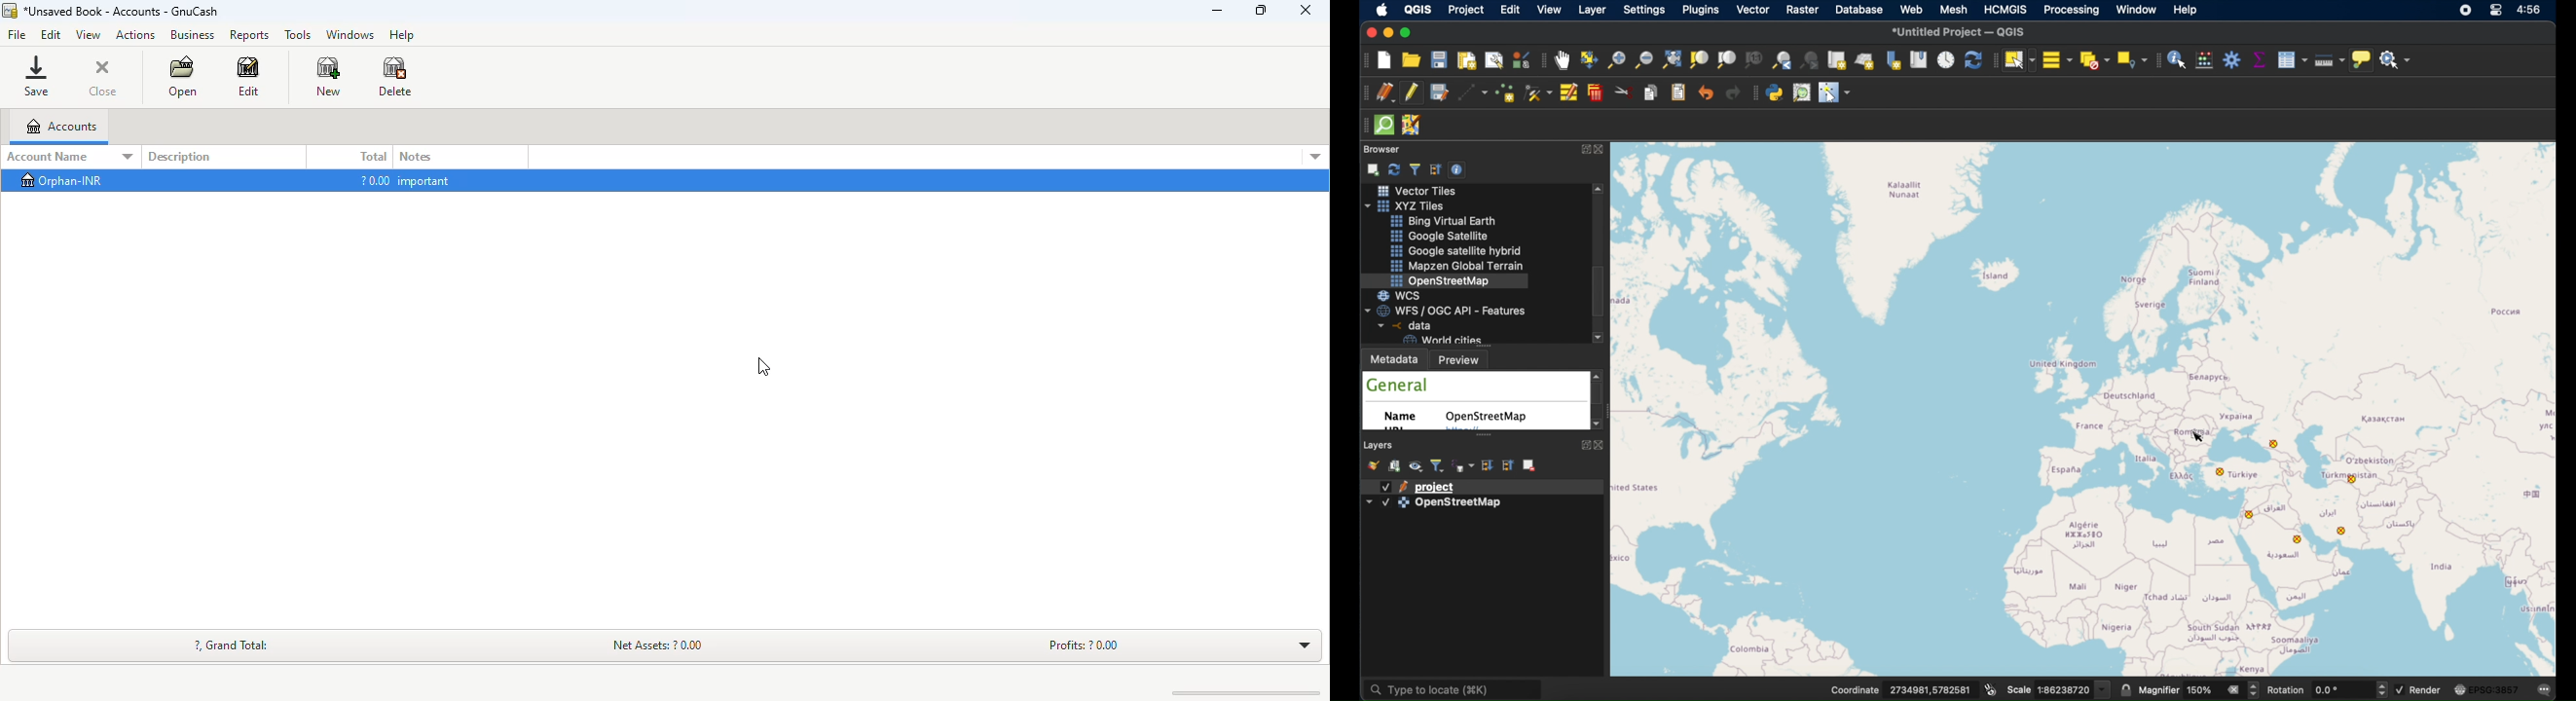 This screenshot has width=2576, height=728. Describe the element at coordinates (1393, 168) in the screenshot. I see `refresh` at that location.